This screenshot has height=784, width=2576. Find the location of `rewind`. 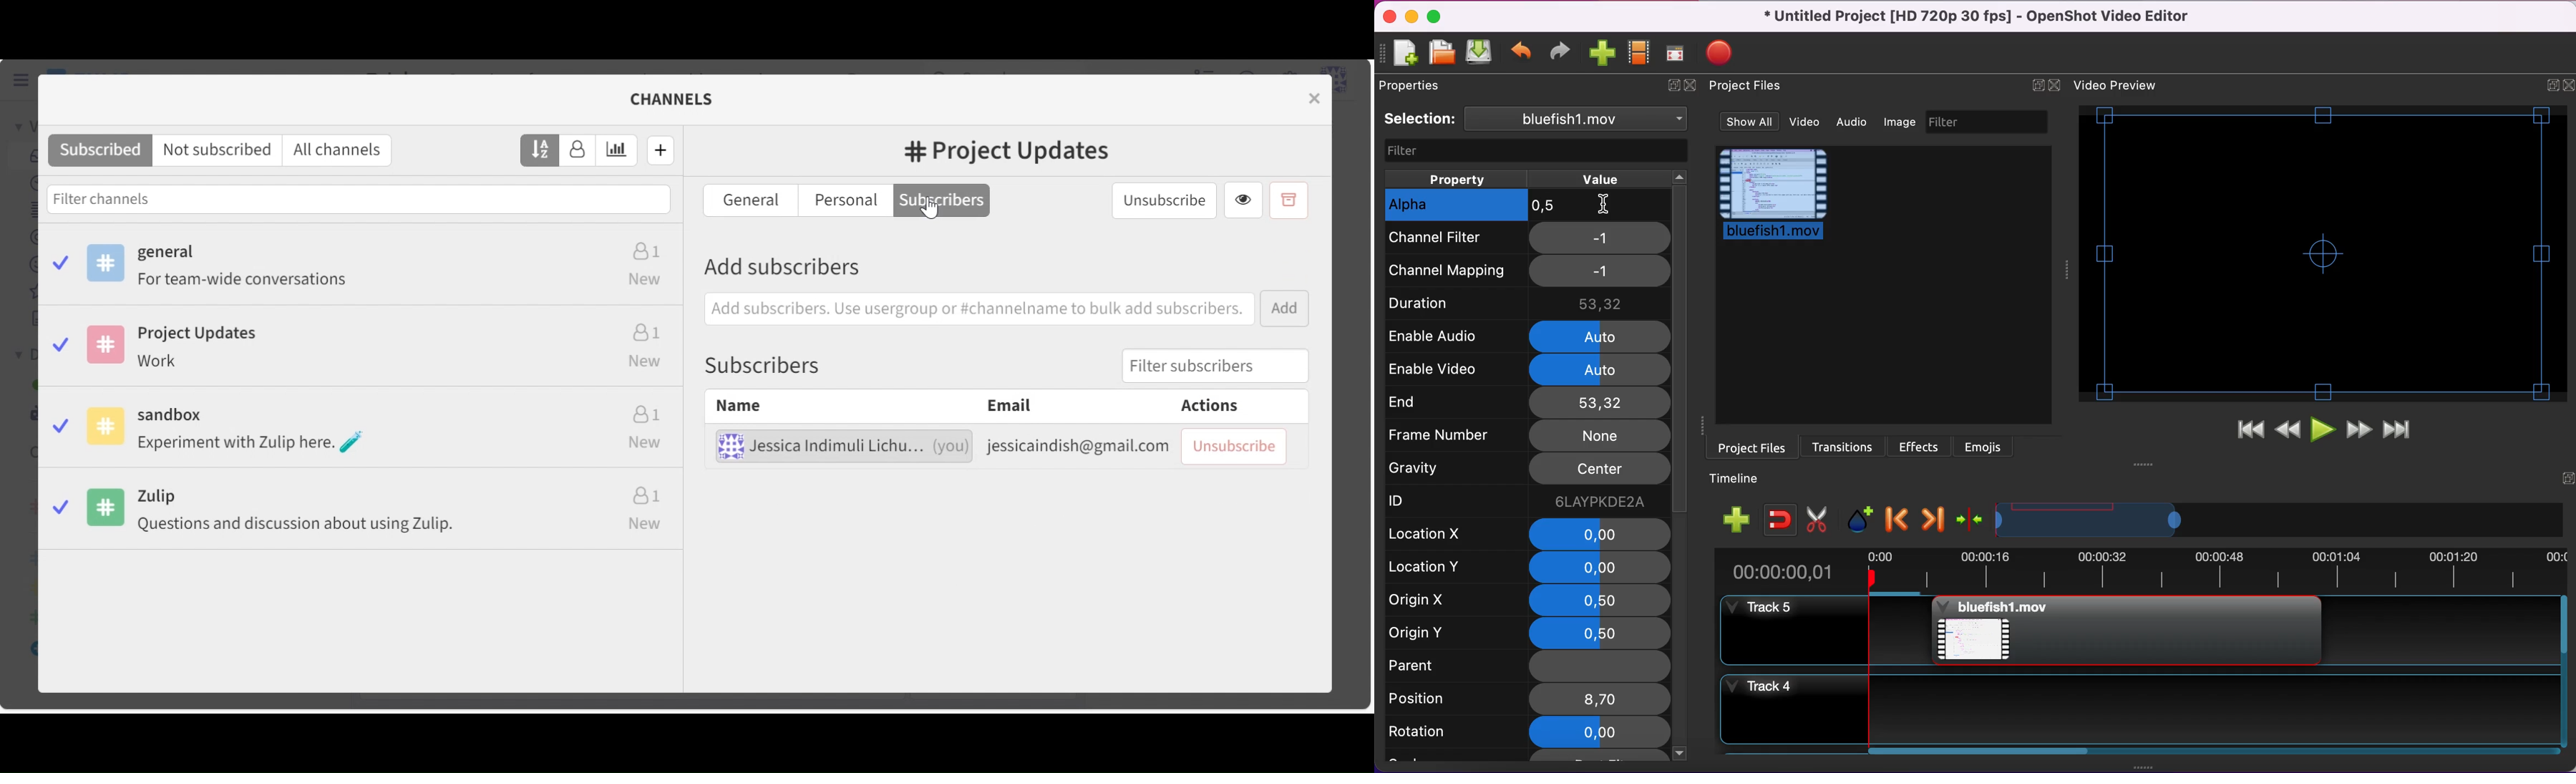

rewind is located at coordinates (2289, 429).